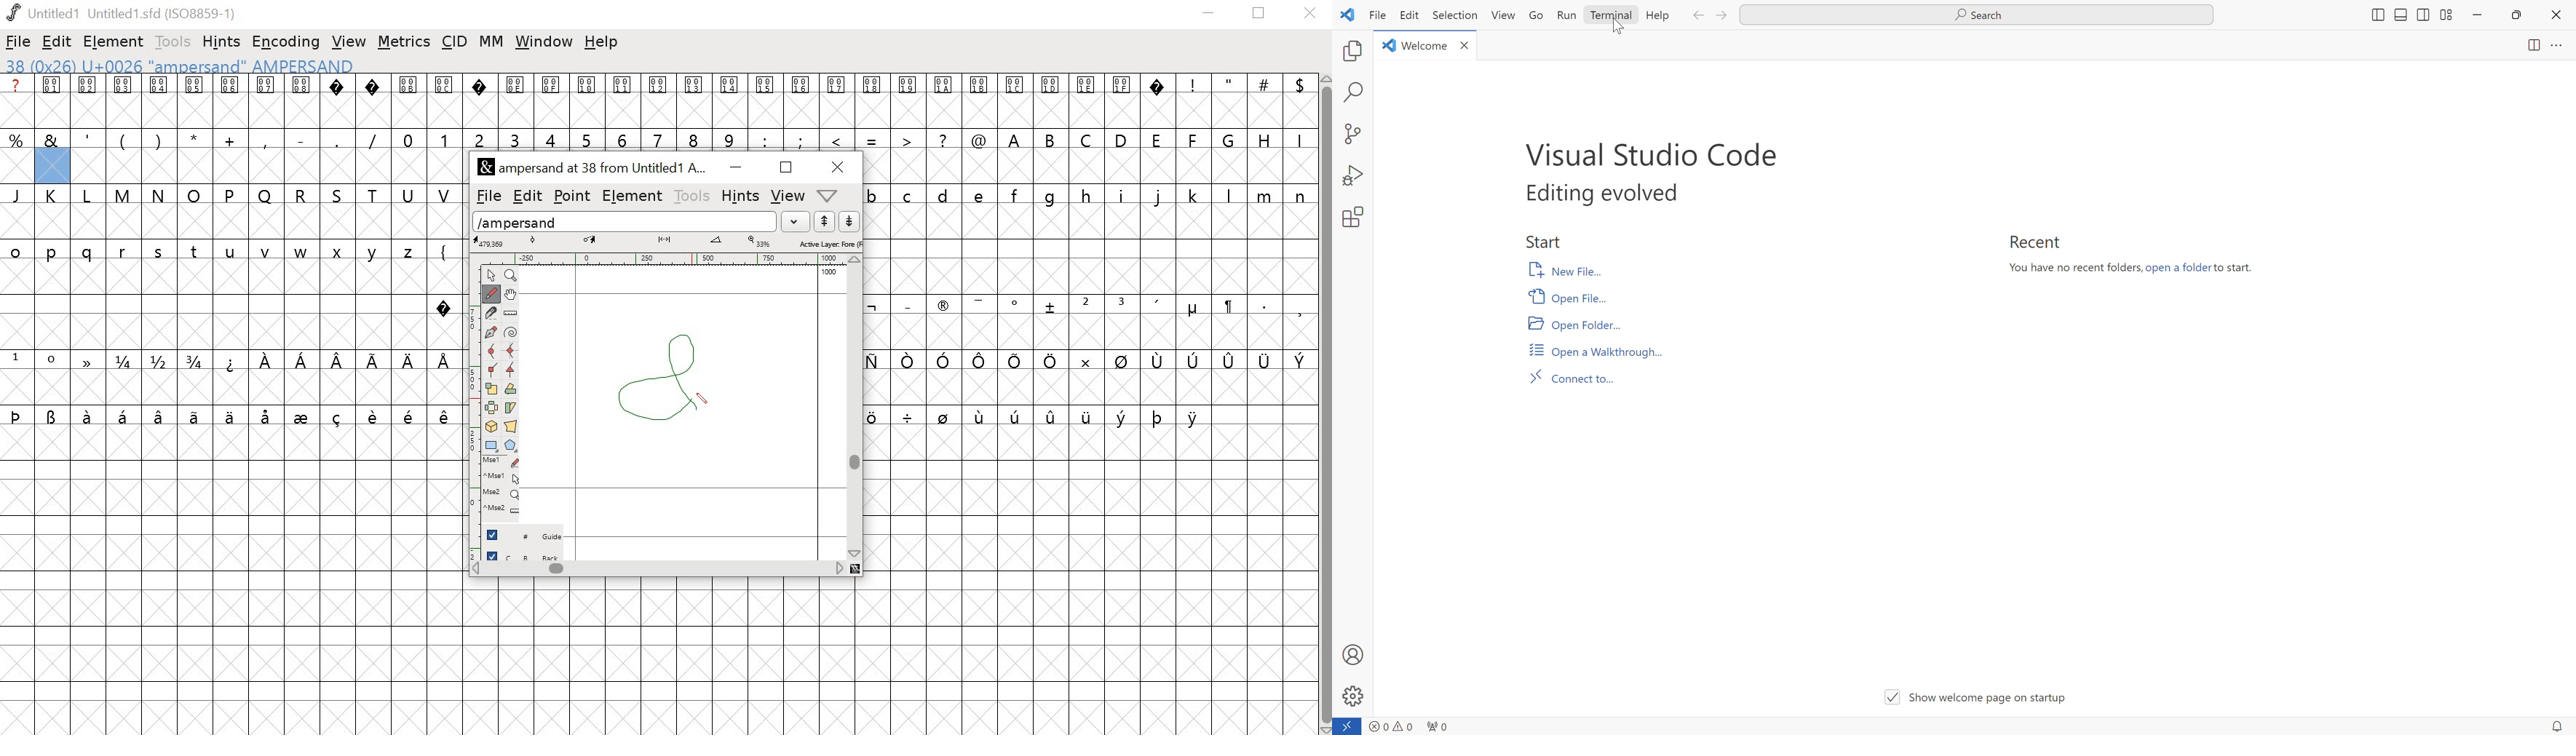 Image resolution: width=2576 pixels, height=756 pixels. What do you see at coordinates (341, 253) in the screenshot?
I see `x` at bounding box center [341, 253].